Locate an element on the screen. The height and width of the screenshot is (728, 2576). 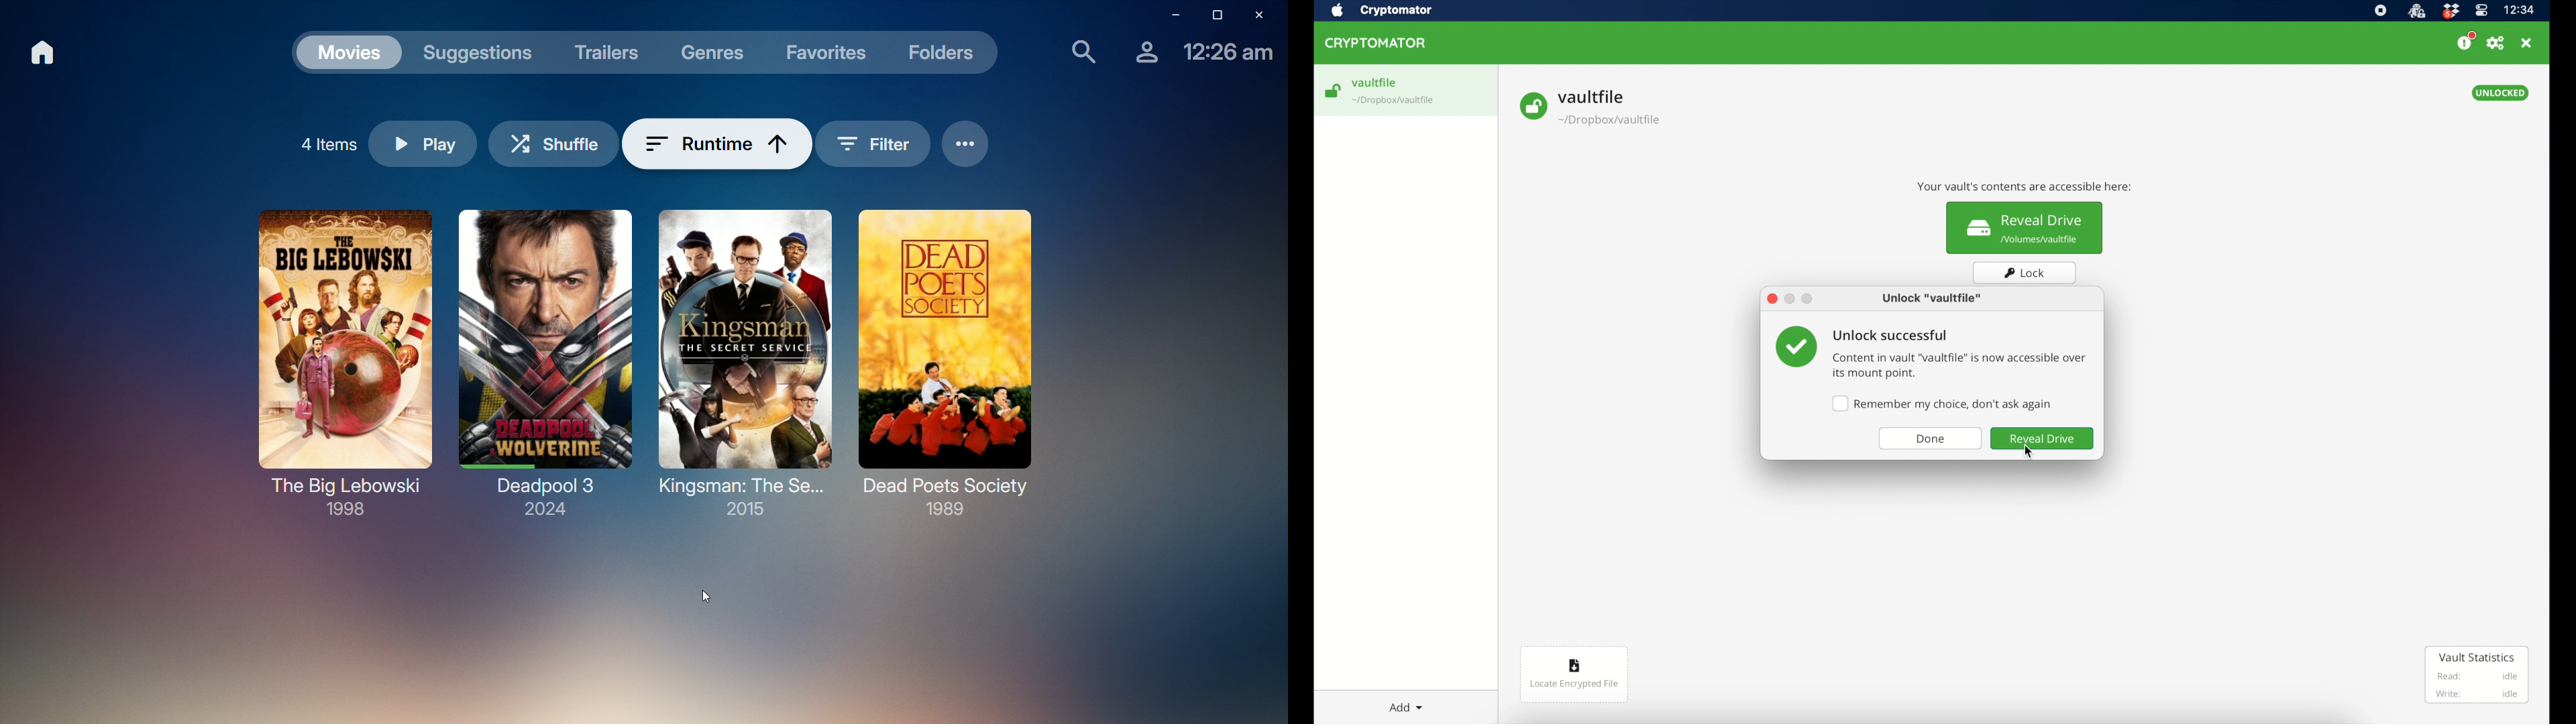
time is located at coordinates (2520, 10).